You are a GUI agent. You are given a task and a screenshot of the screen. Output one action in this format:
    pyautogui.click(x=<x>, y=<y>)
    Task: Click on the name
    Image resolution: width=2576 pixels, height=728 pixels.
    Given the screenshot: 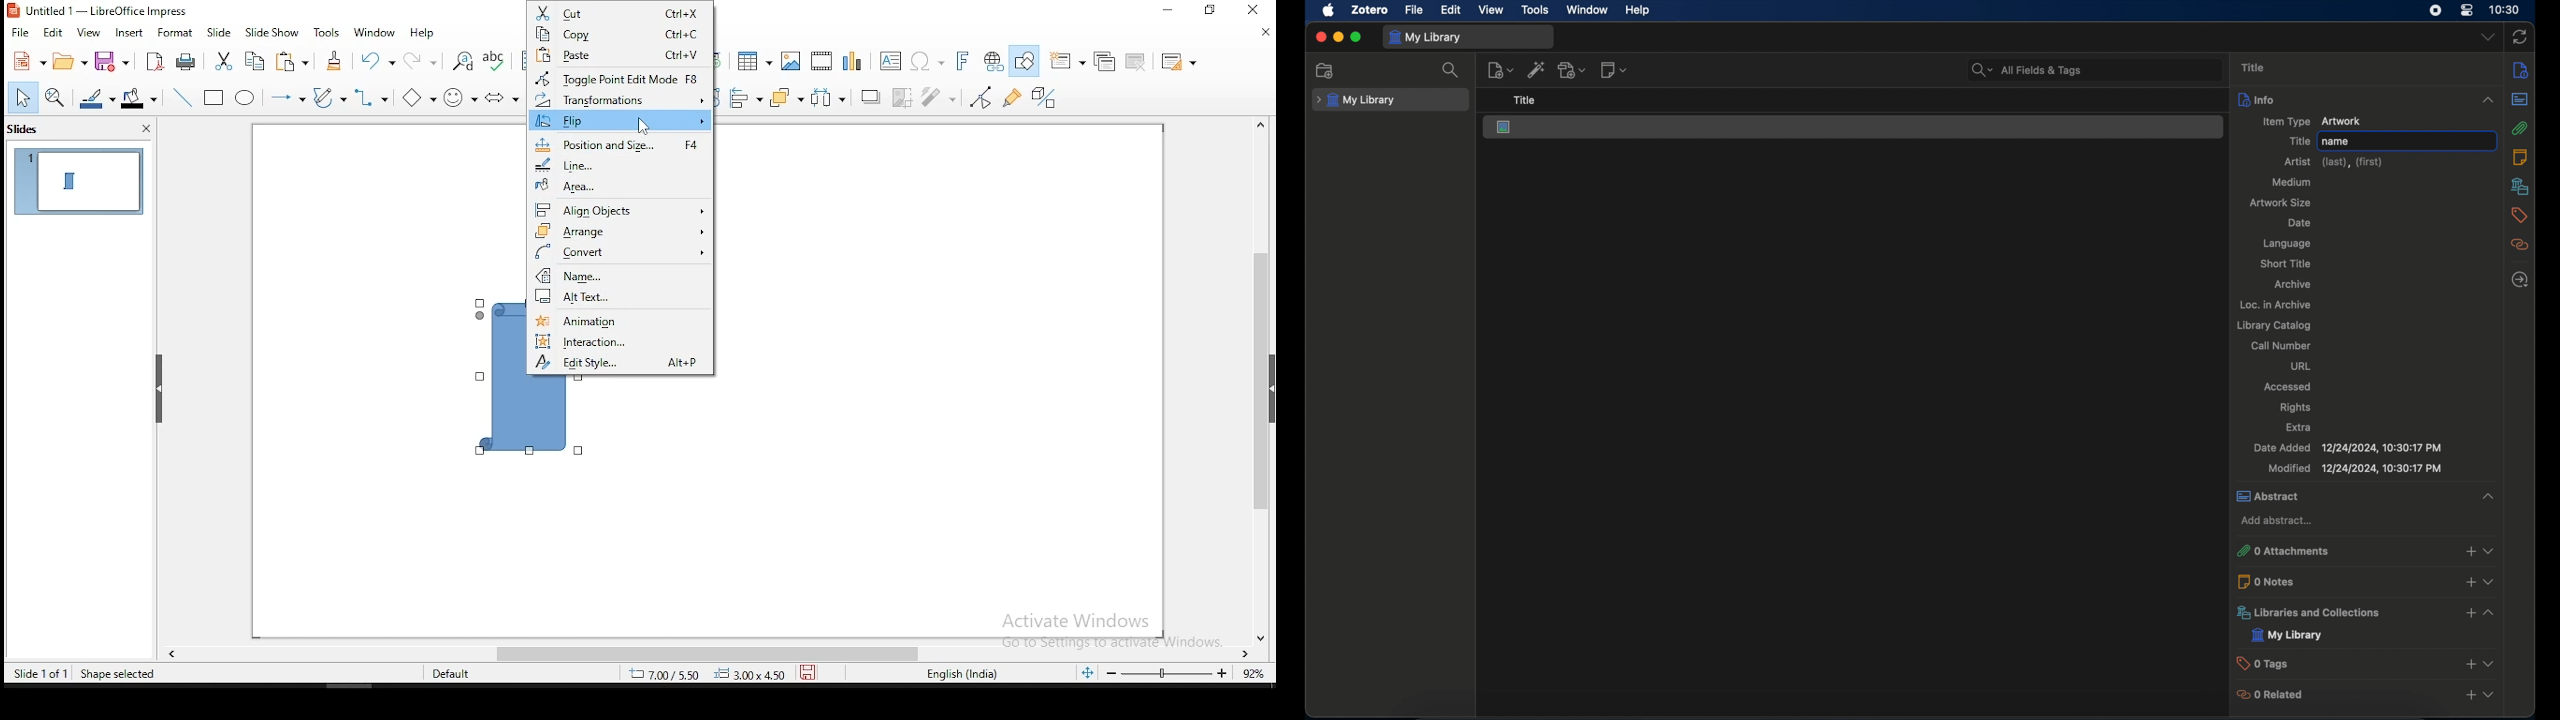 What is the action you would take?
    pyautogui.click(x=619, y=275)
    